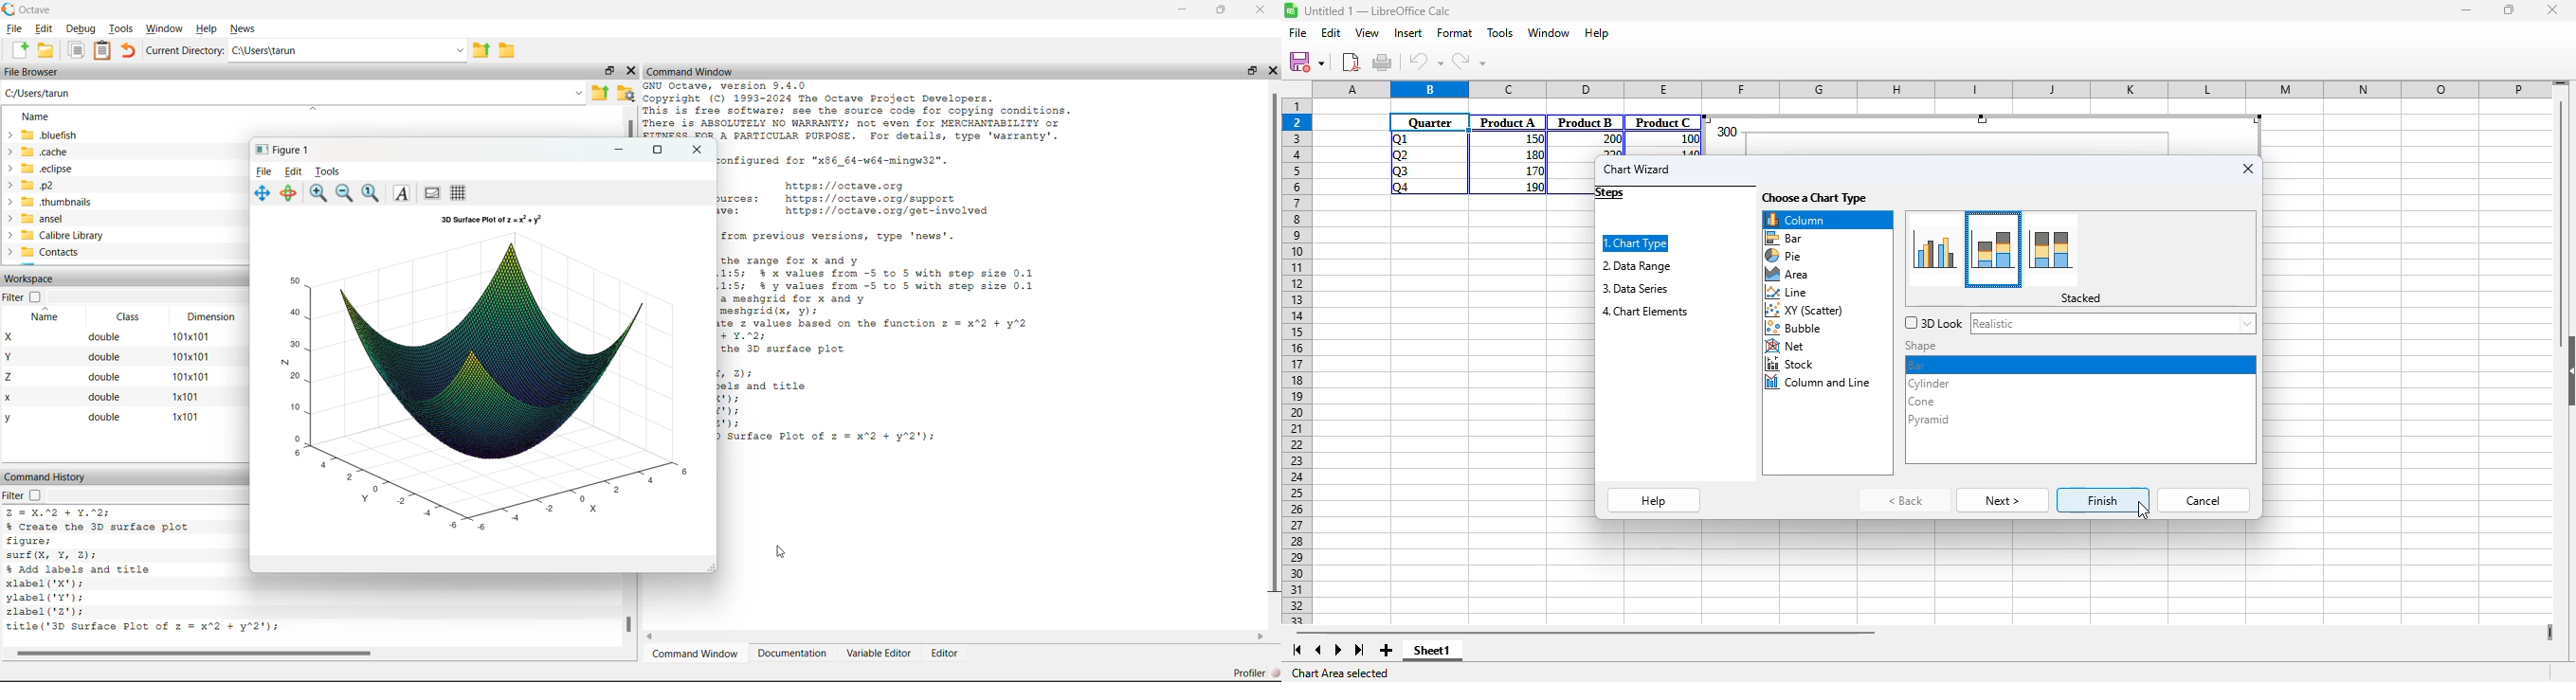 The width and height of the screenshot is (2576, 700). Describe the element at coordinates (1468, 62) in the screenshot. I see `redo` at that location.